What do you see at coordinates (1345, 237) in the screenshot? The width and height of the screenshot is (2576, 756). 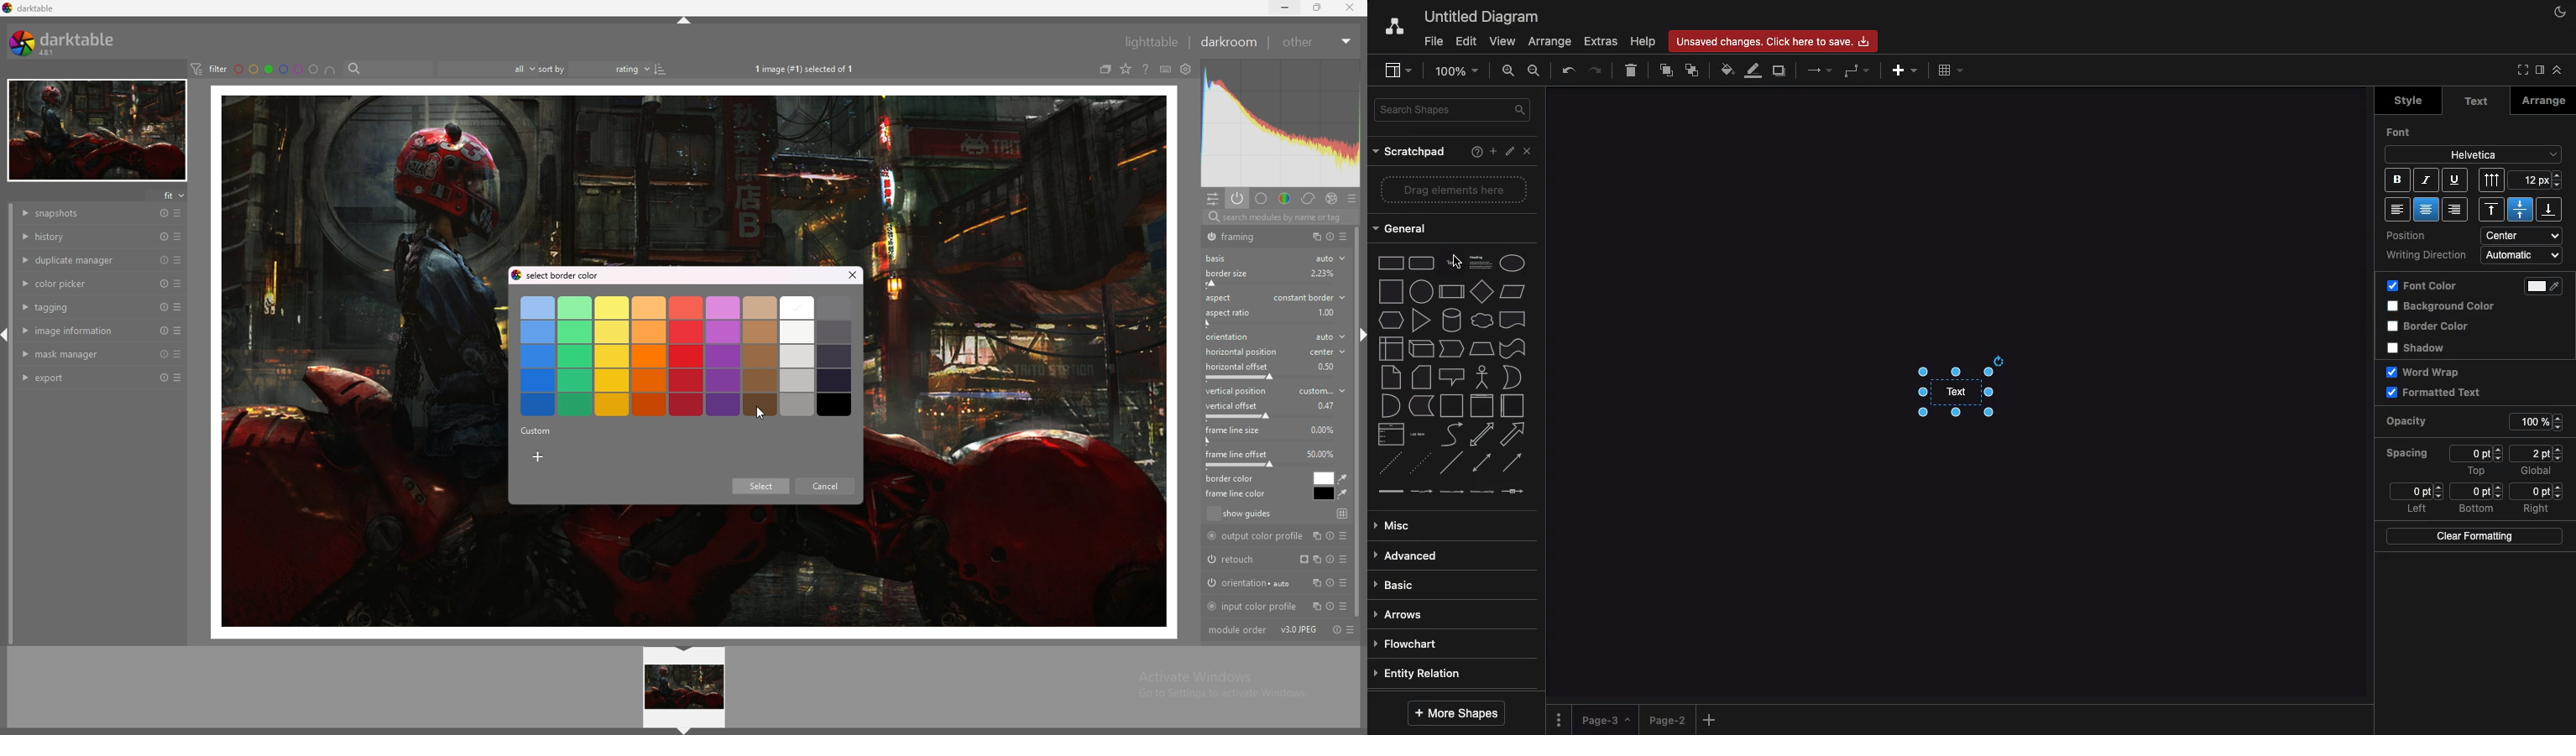 I see `presets` at bounding box center [1345, 237].